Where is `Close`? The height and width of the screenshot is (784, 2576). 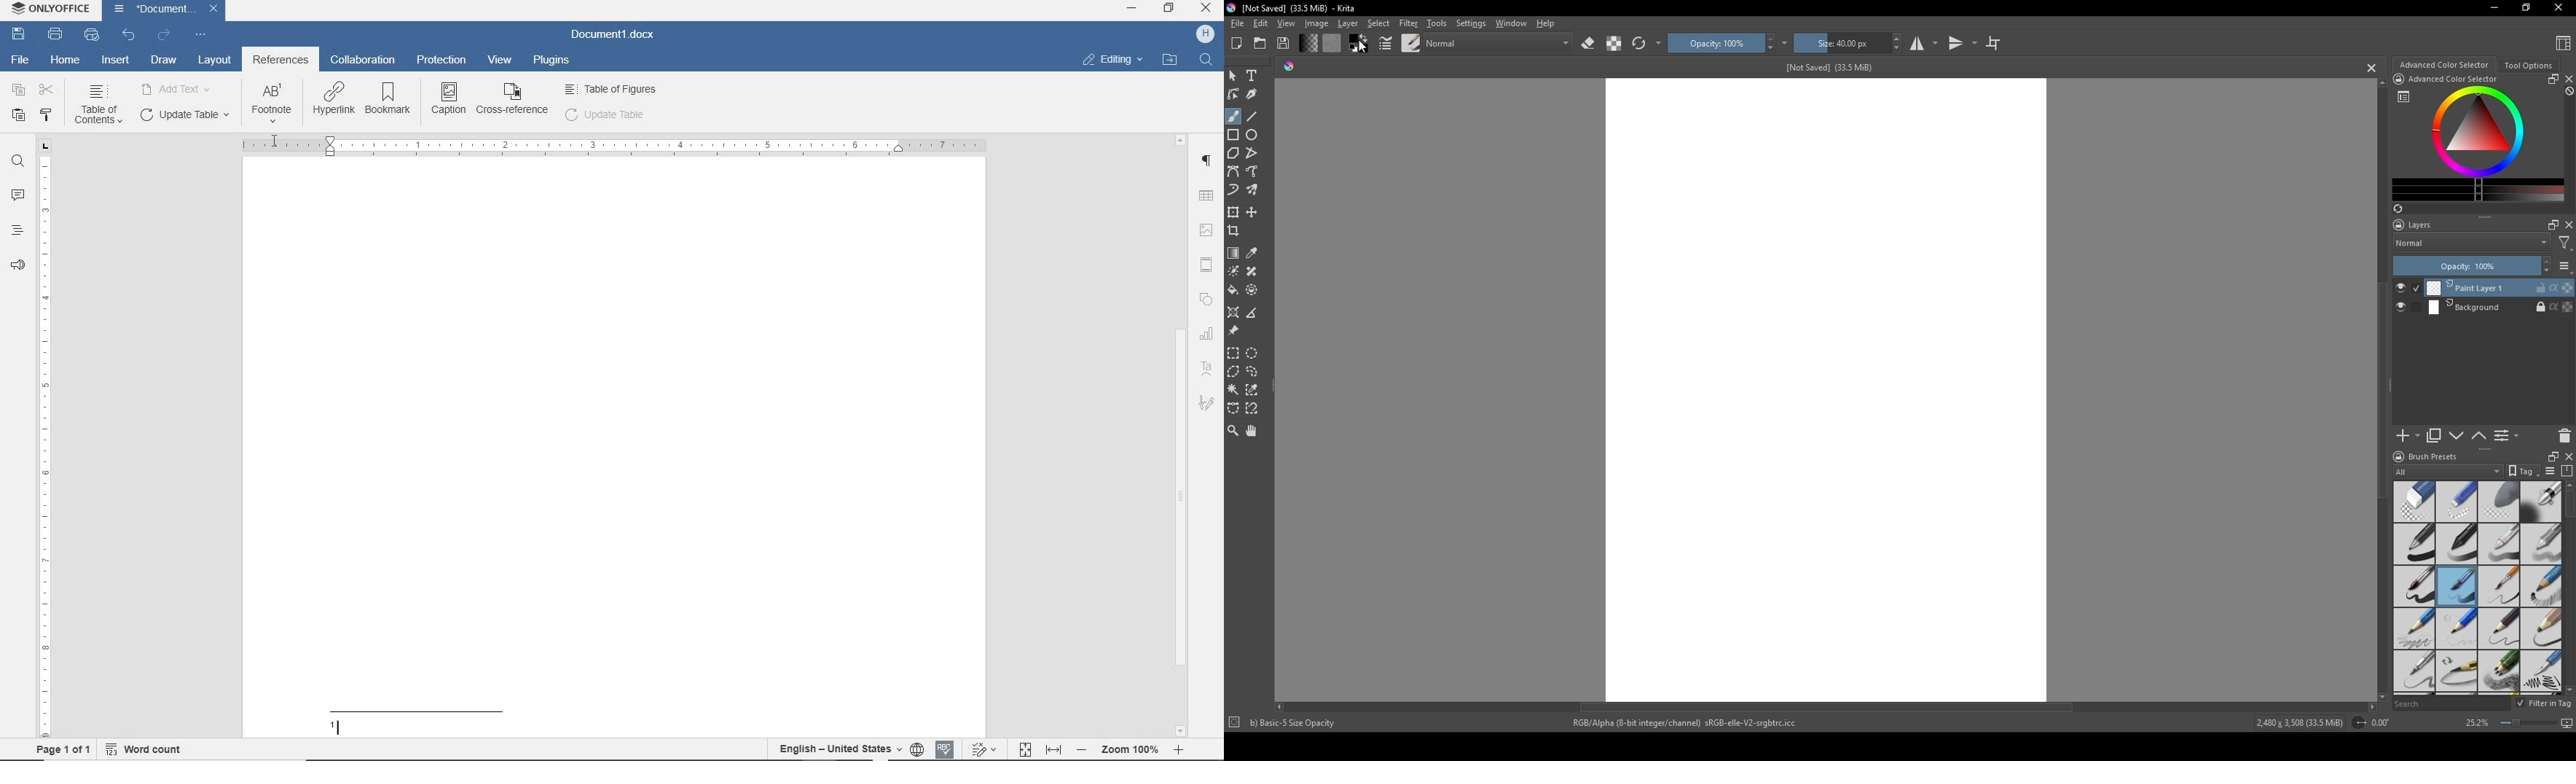 Close is located at coordinates (2559, 8).